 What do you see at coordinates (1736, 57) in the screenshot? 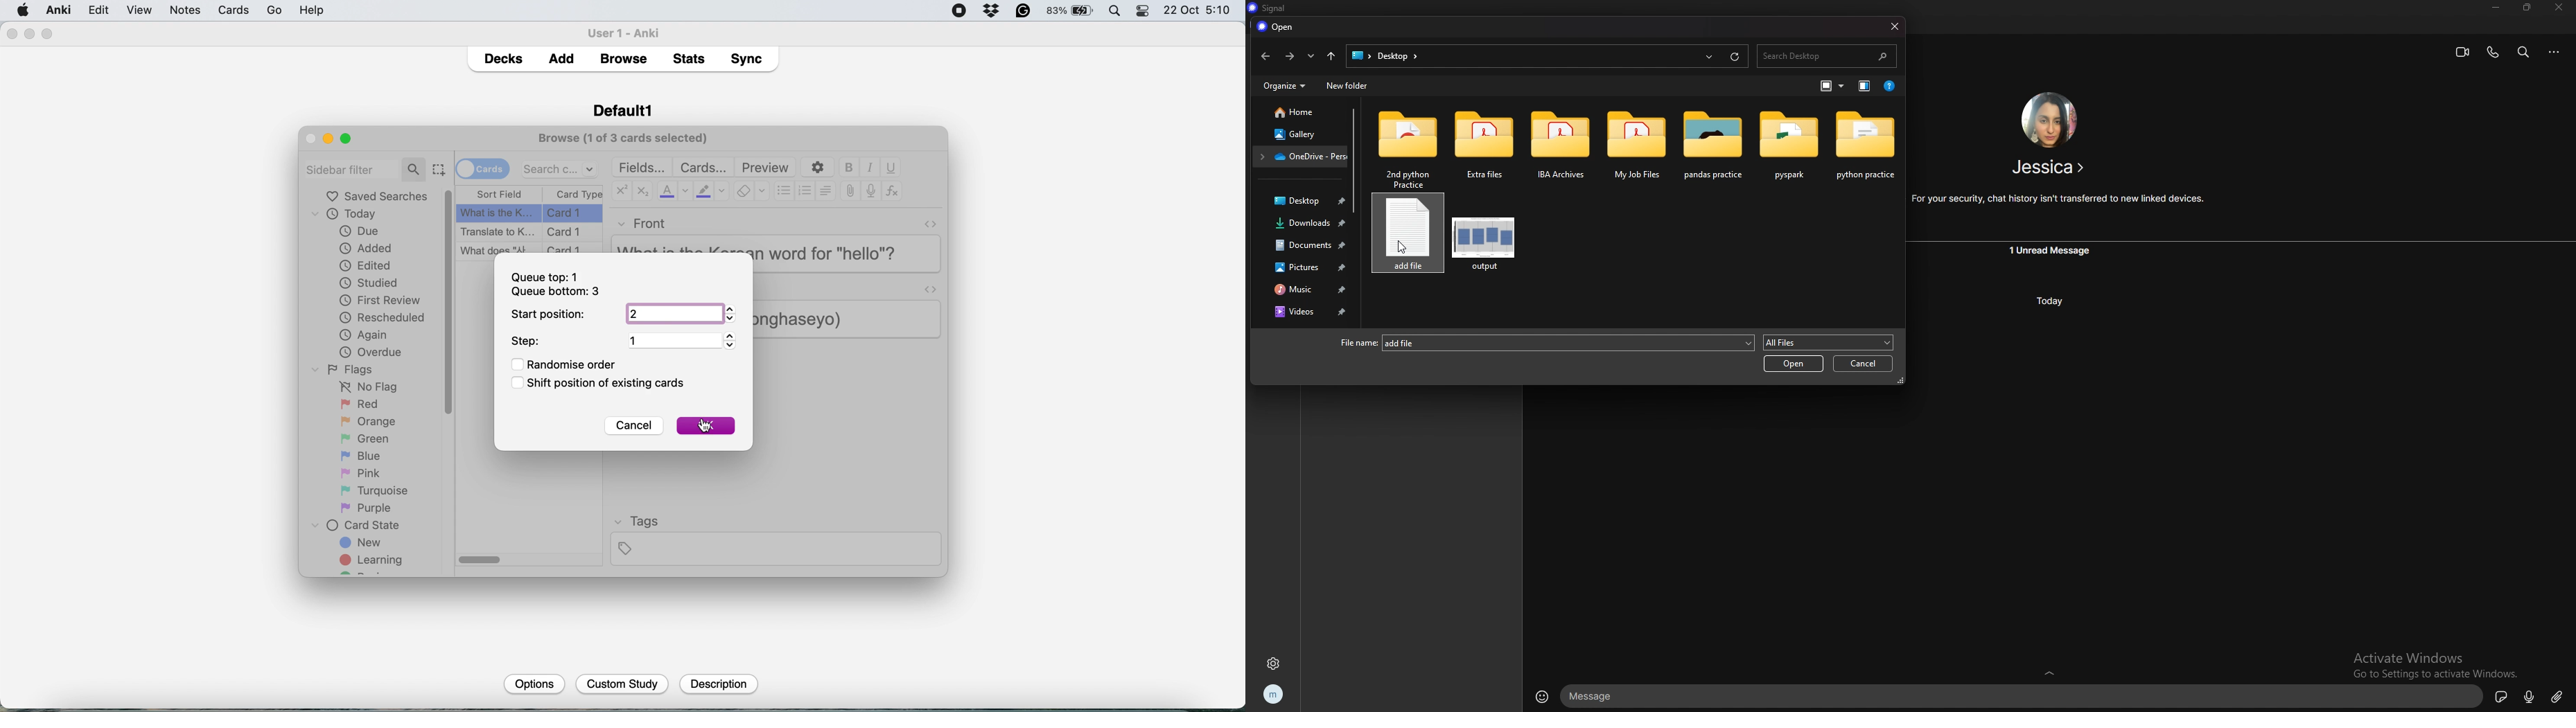
I see `refresh` at bounding box center [1736, 57].